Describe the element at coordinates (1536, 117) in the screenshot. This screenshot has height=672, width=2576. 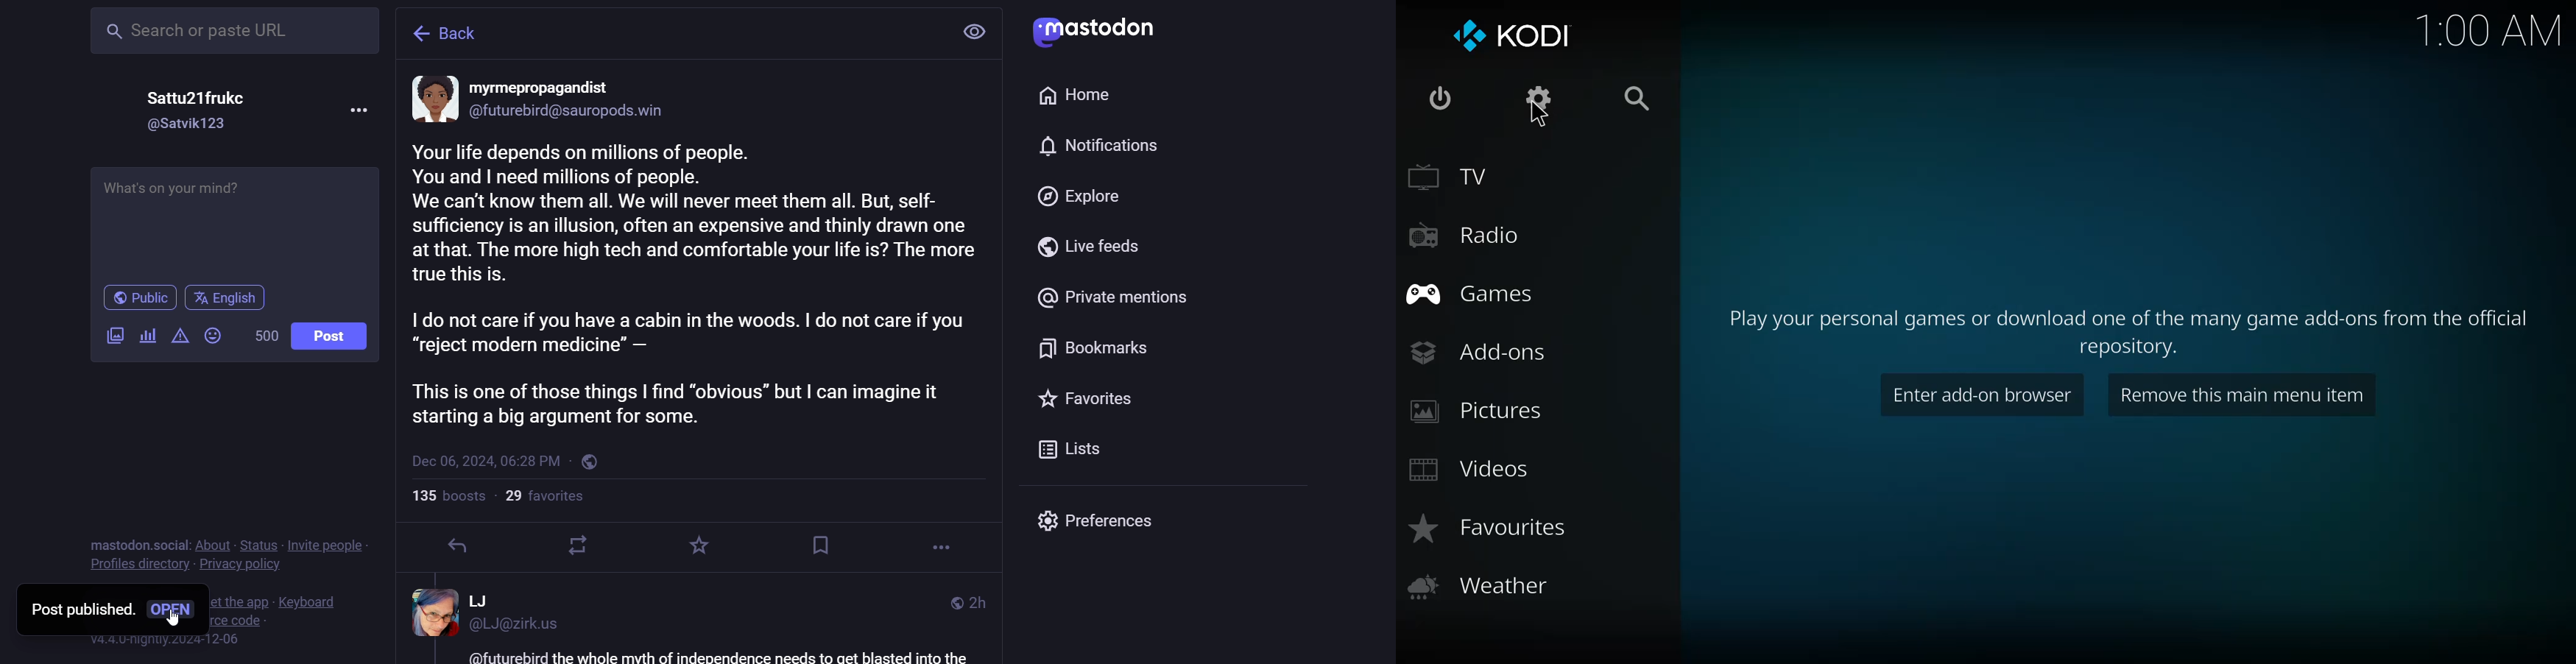
I see `cursor` at that location.